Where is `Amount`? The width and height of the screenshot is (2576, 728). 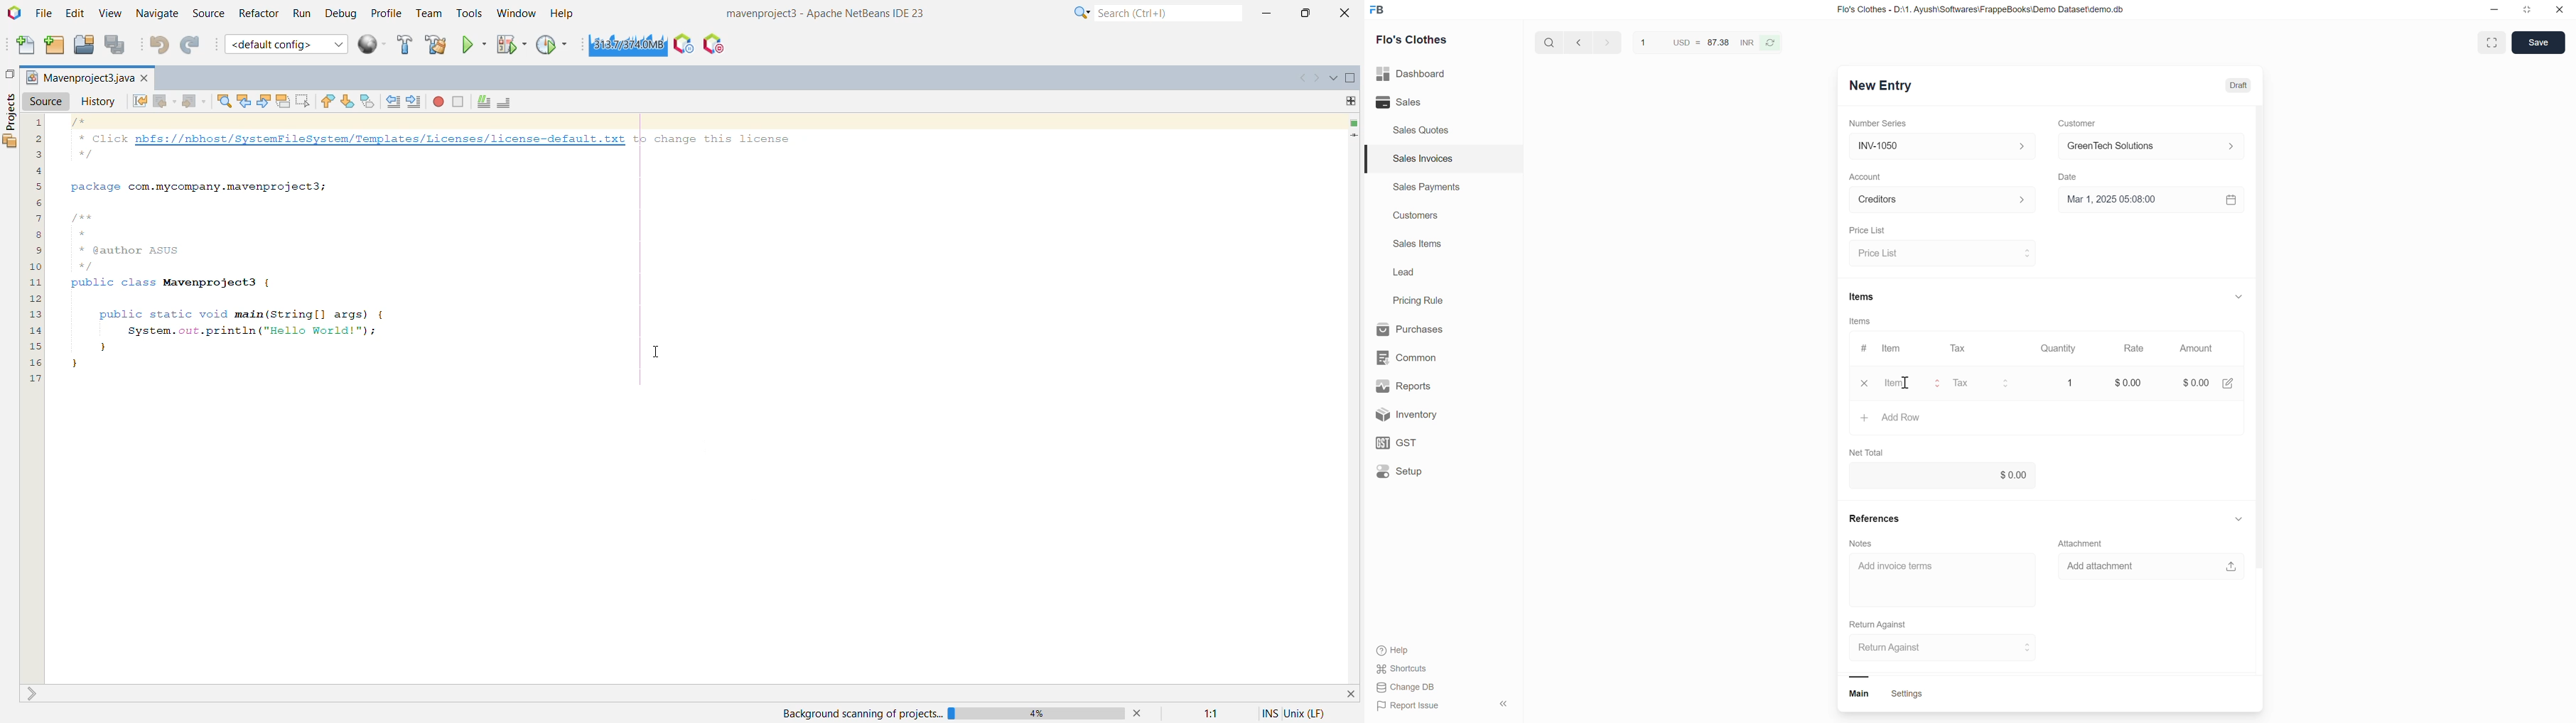
Amount is located at coordinates (2196, 349).